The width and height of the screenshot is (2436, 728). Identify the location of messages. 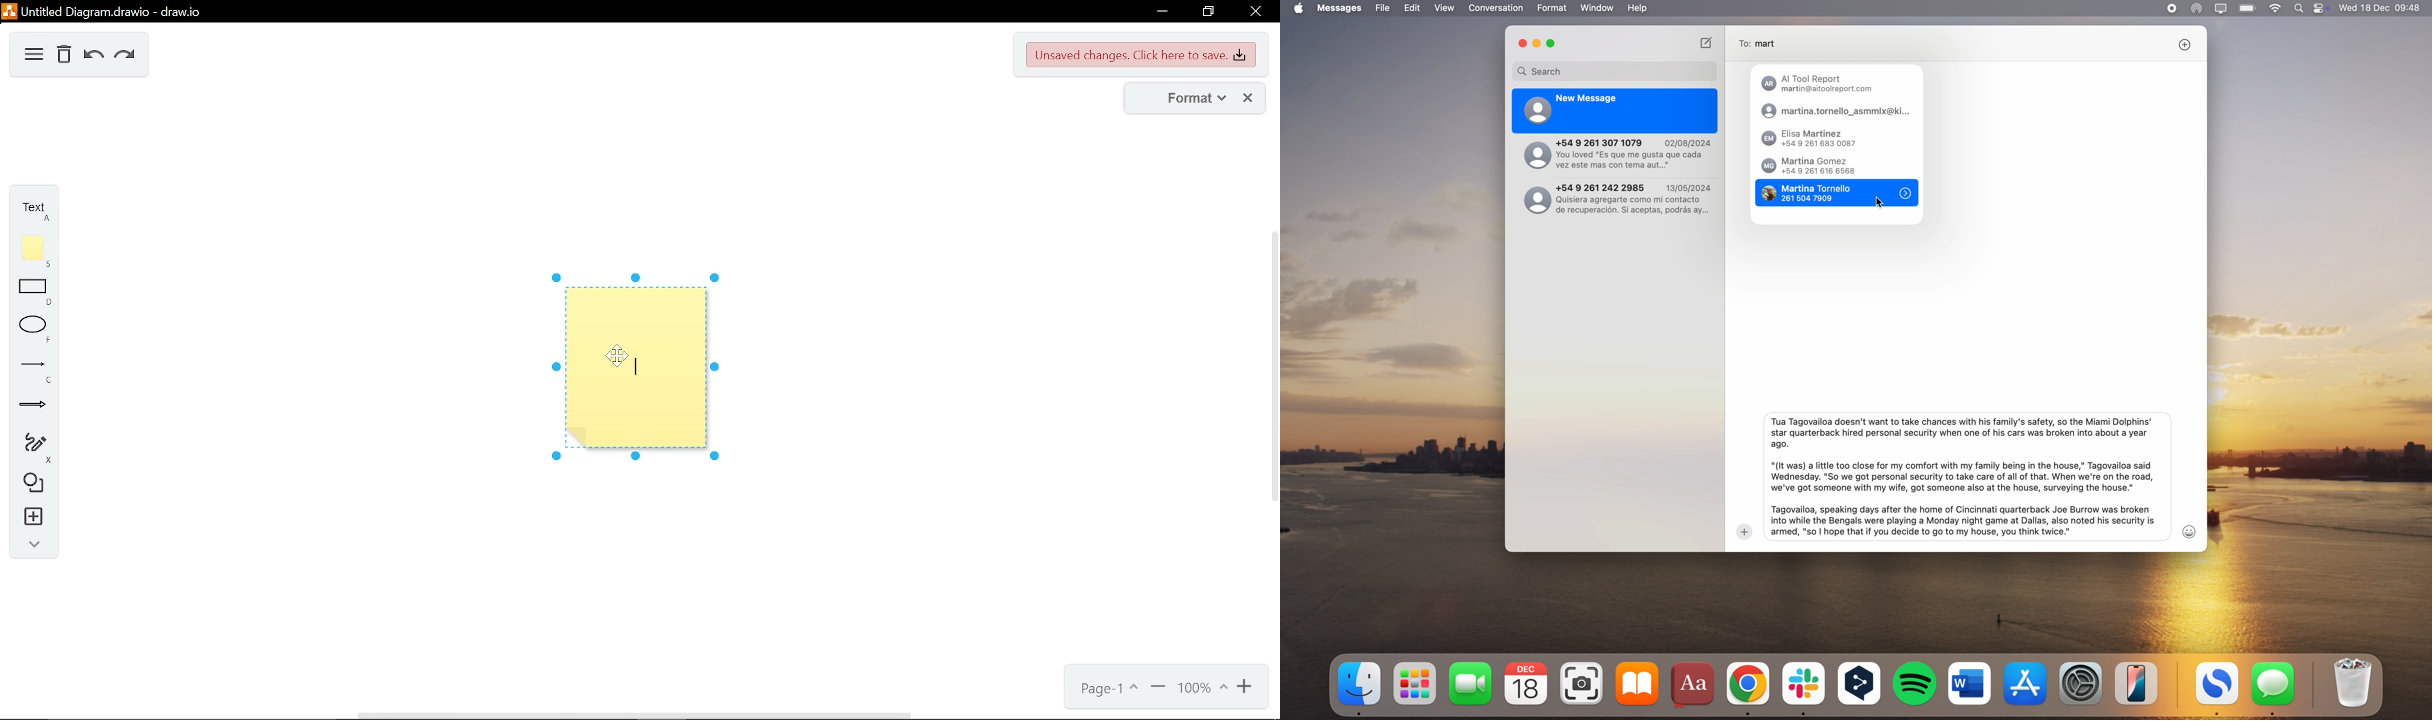
(1341, 8).